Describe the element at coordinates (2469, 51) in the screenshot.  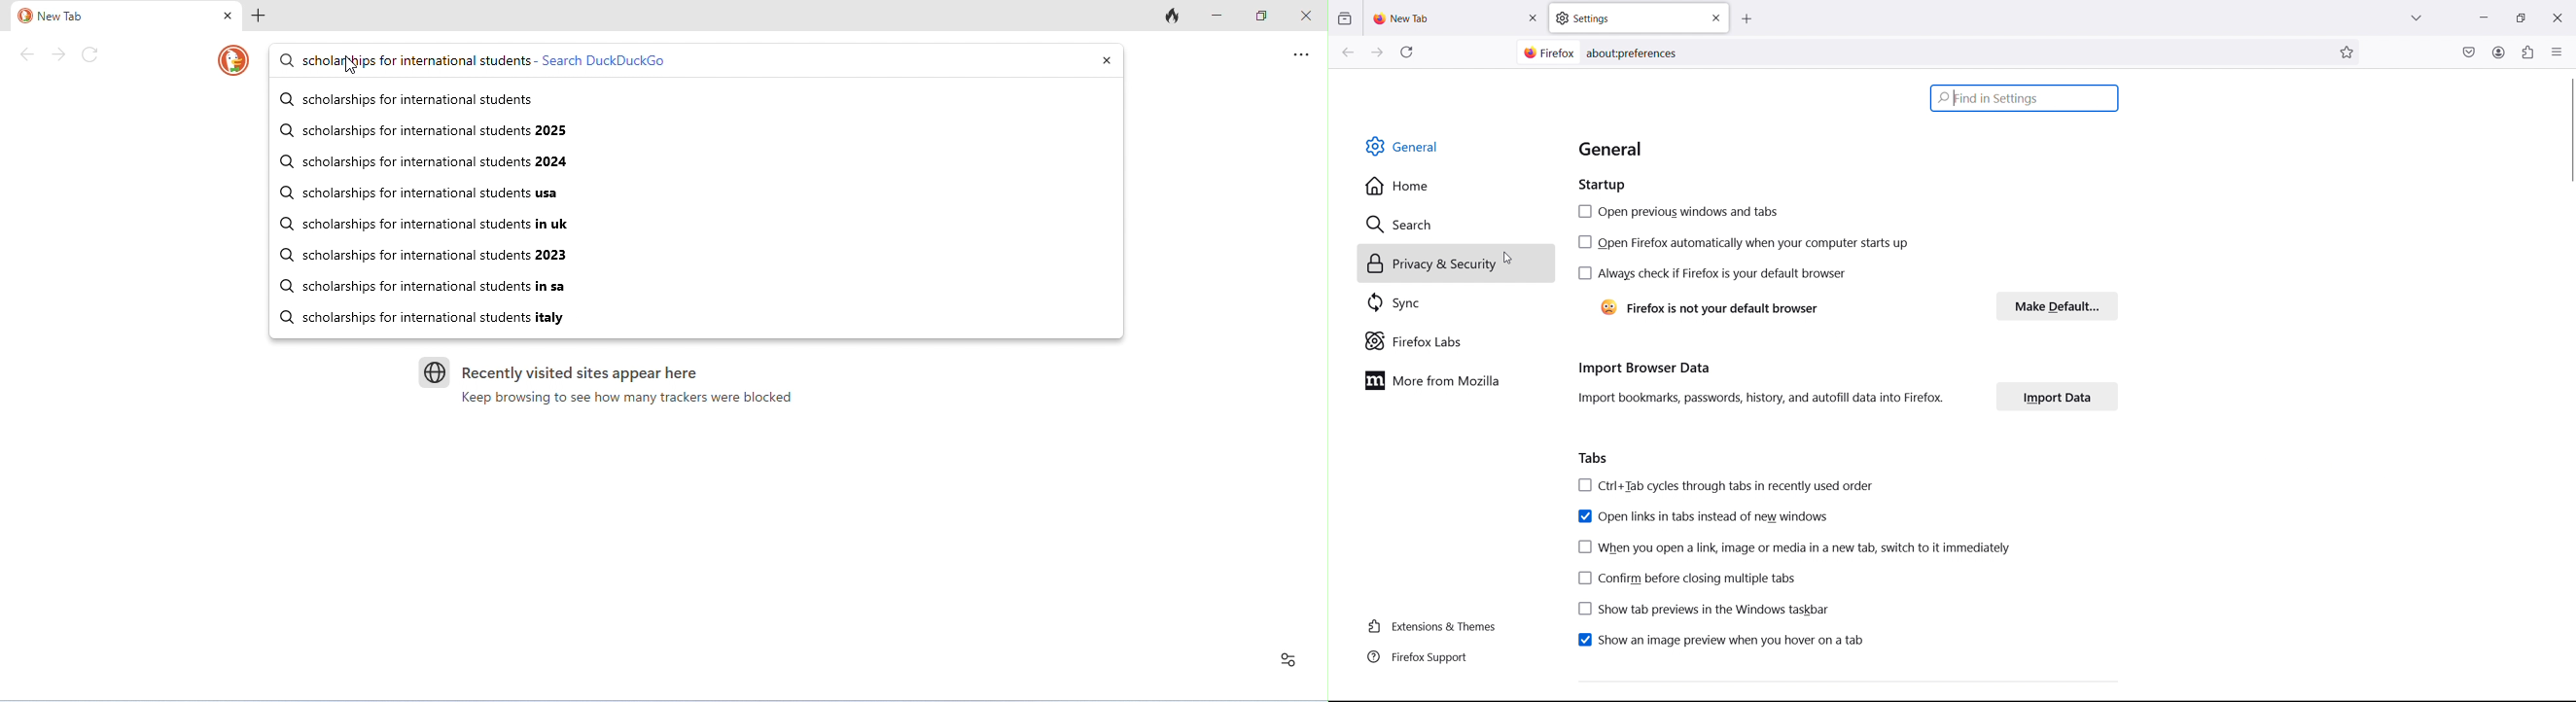
I see `save to pocket` at that location.